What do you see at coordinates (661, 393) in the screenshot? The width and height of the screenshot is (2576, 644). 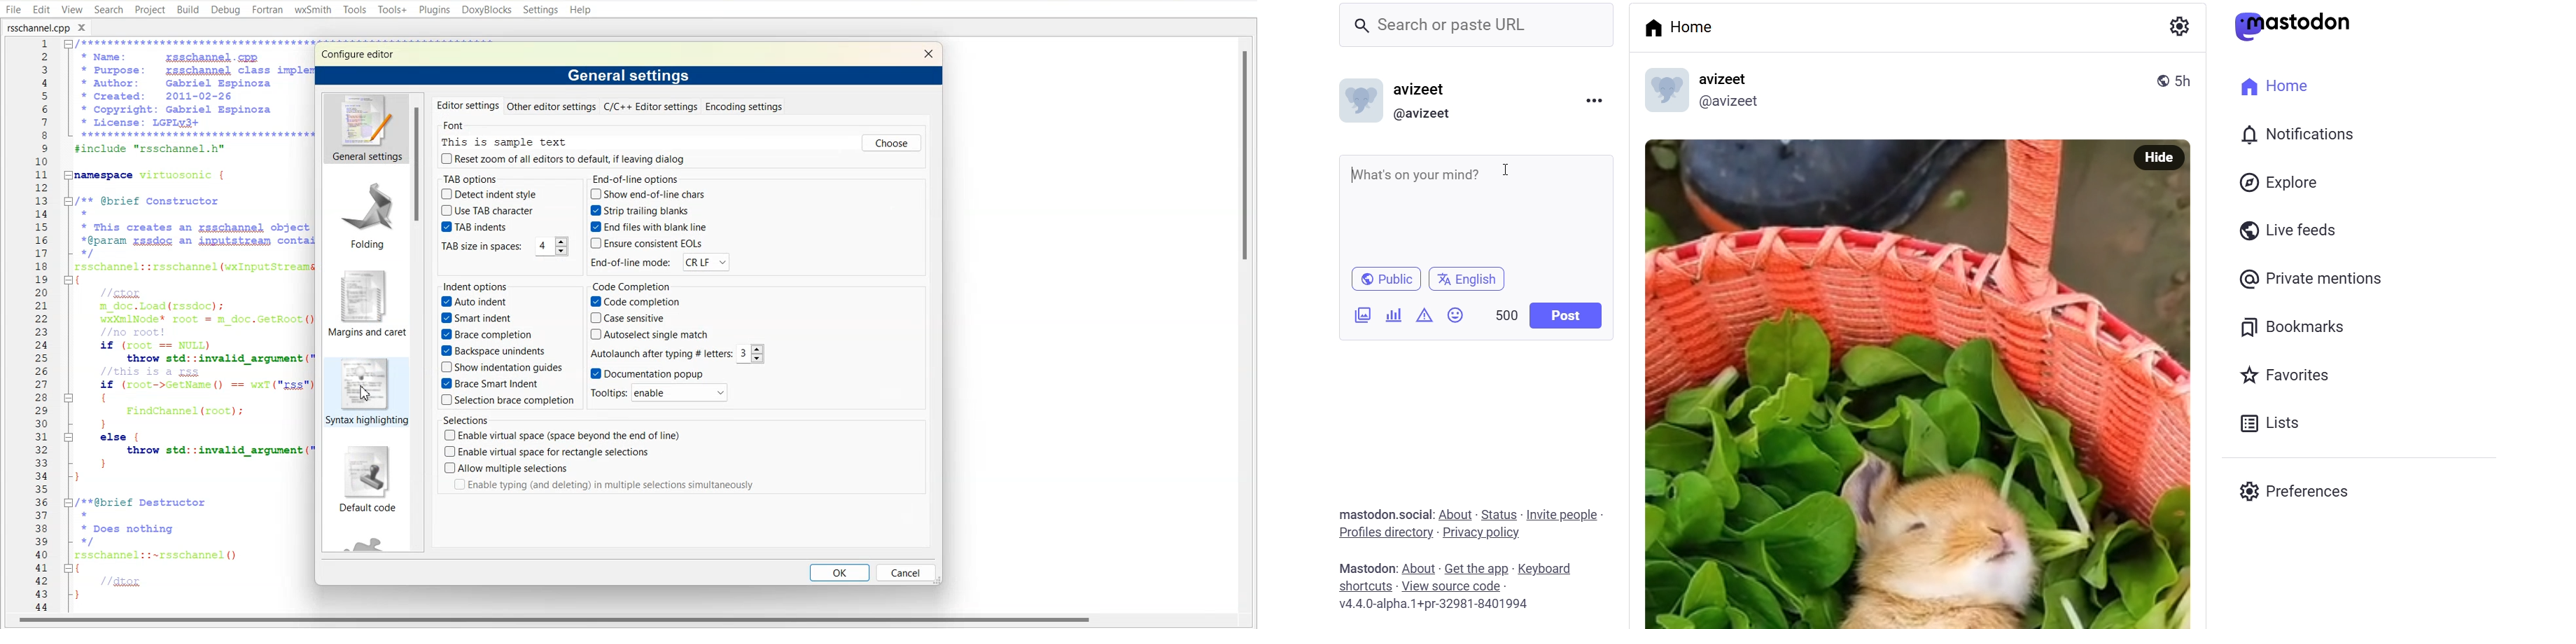 I see `Tooltips` at bounding box center [661, 393].